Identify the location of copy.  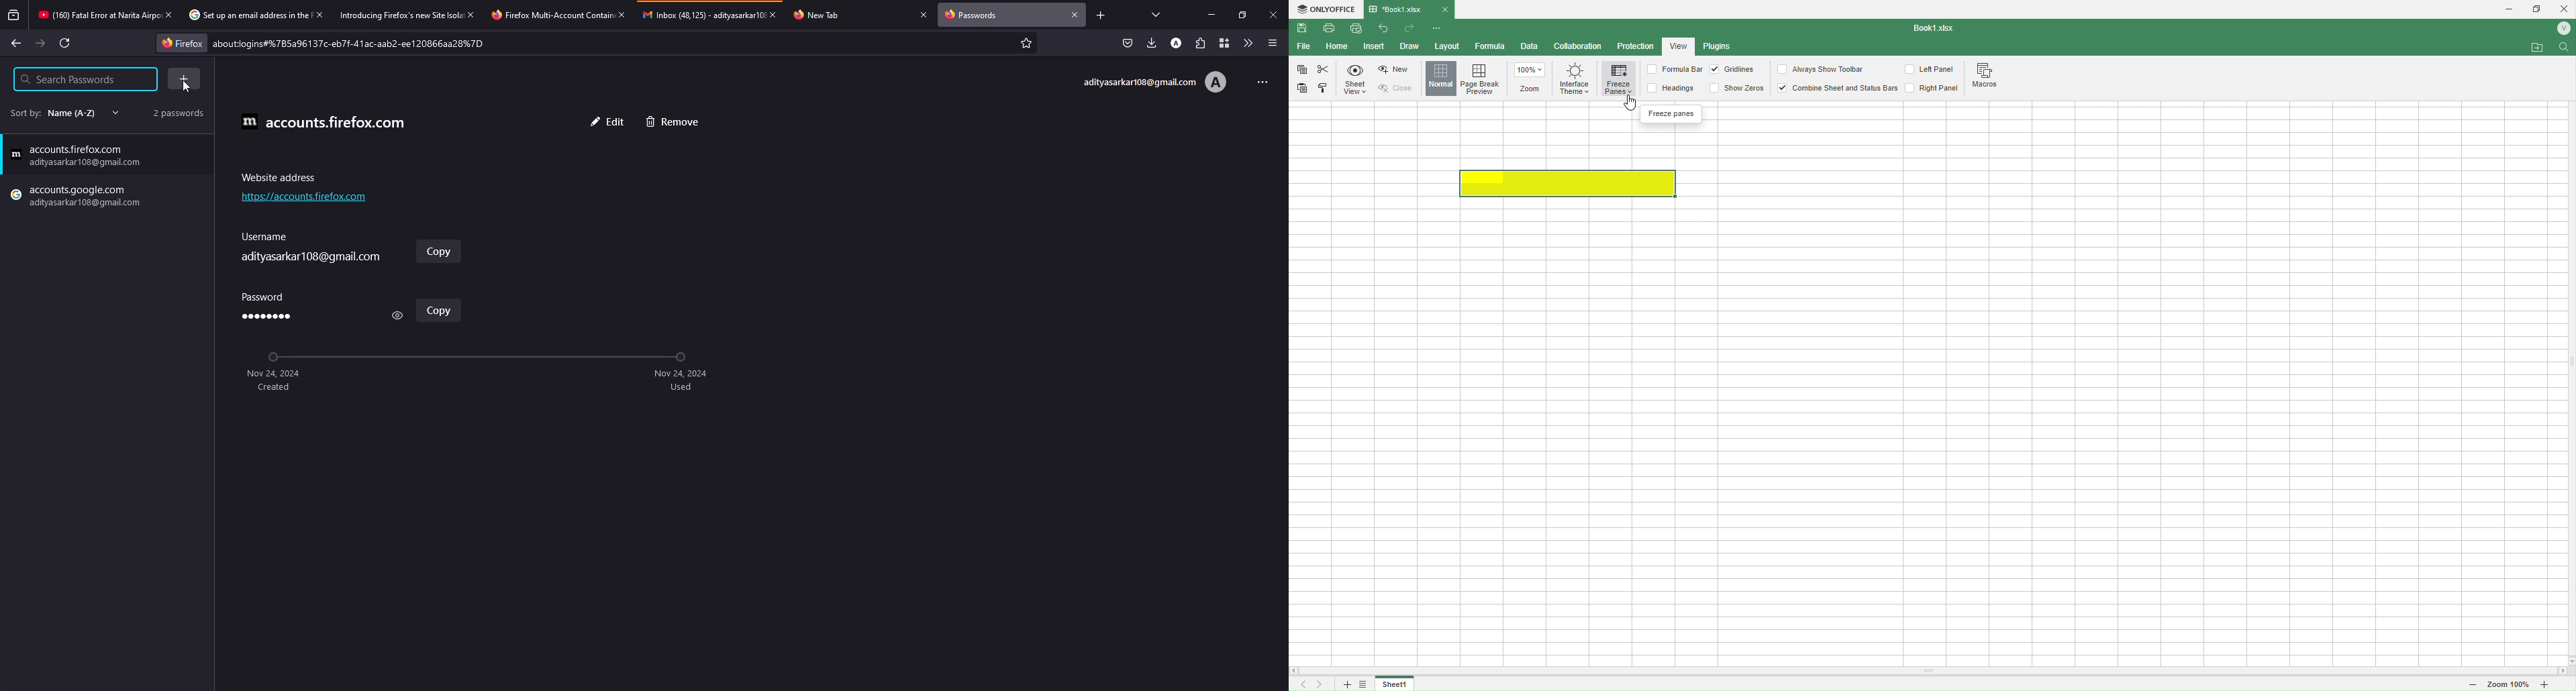
(434, 253).